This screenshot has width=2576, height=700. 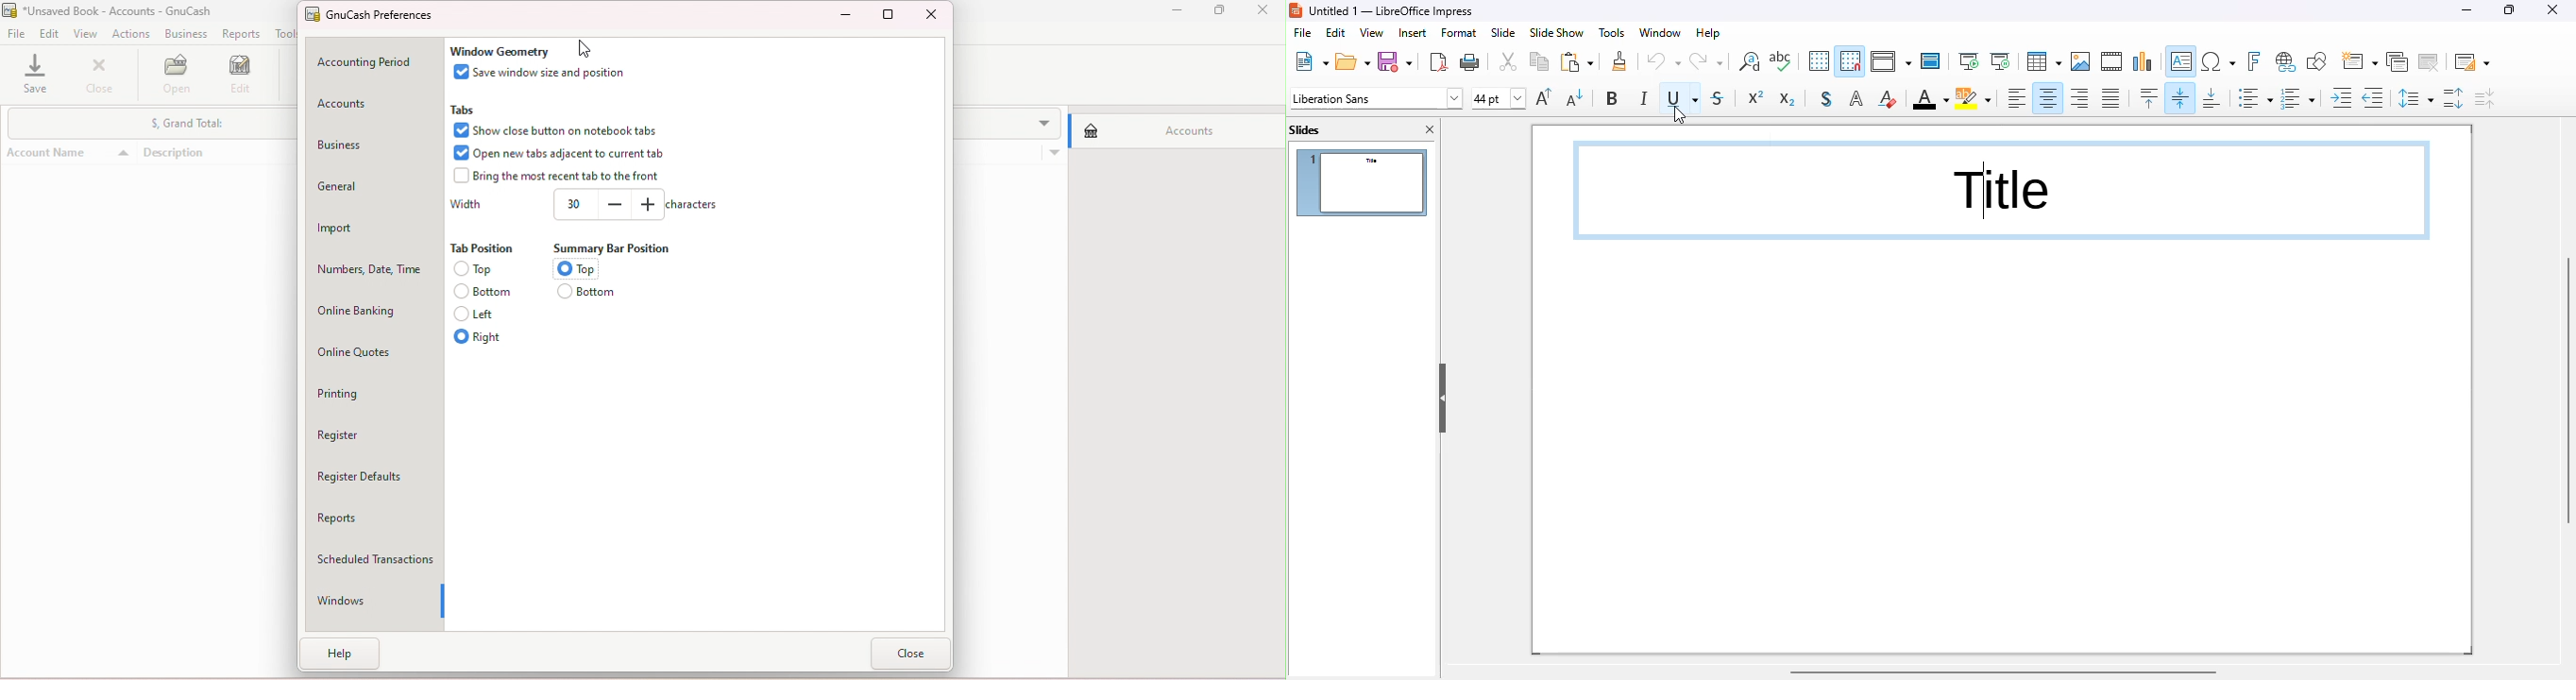 I want to click on new slide, so click(x=2359, y=61).